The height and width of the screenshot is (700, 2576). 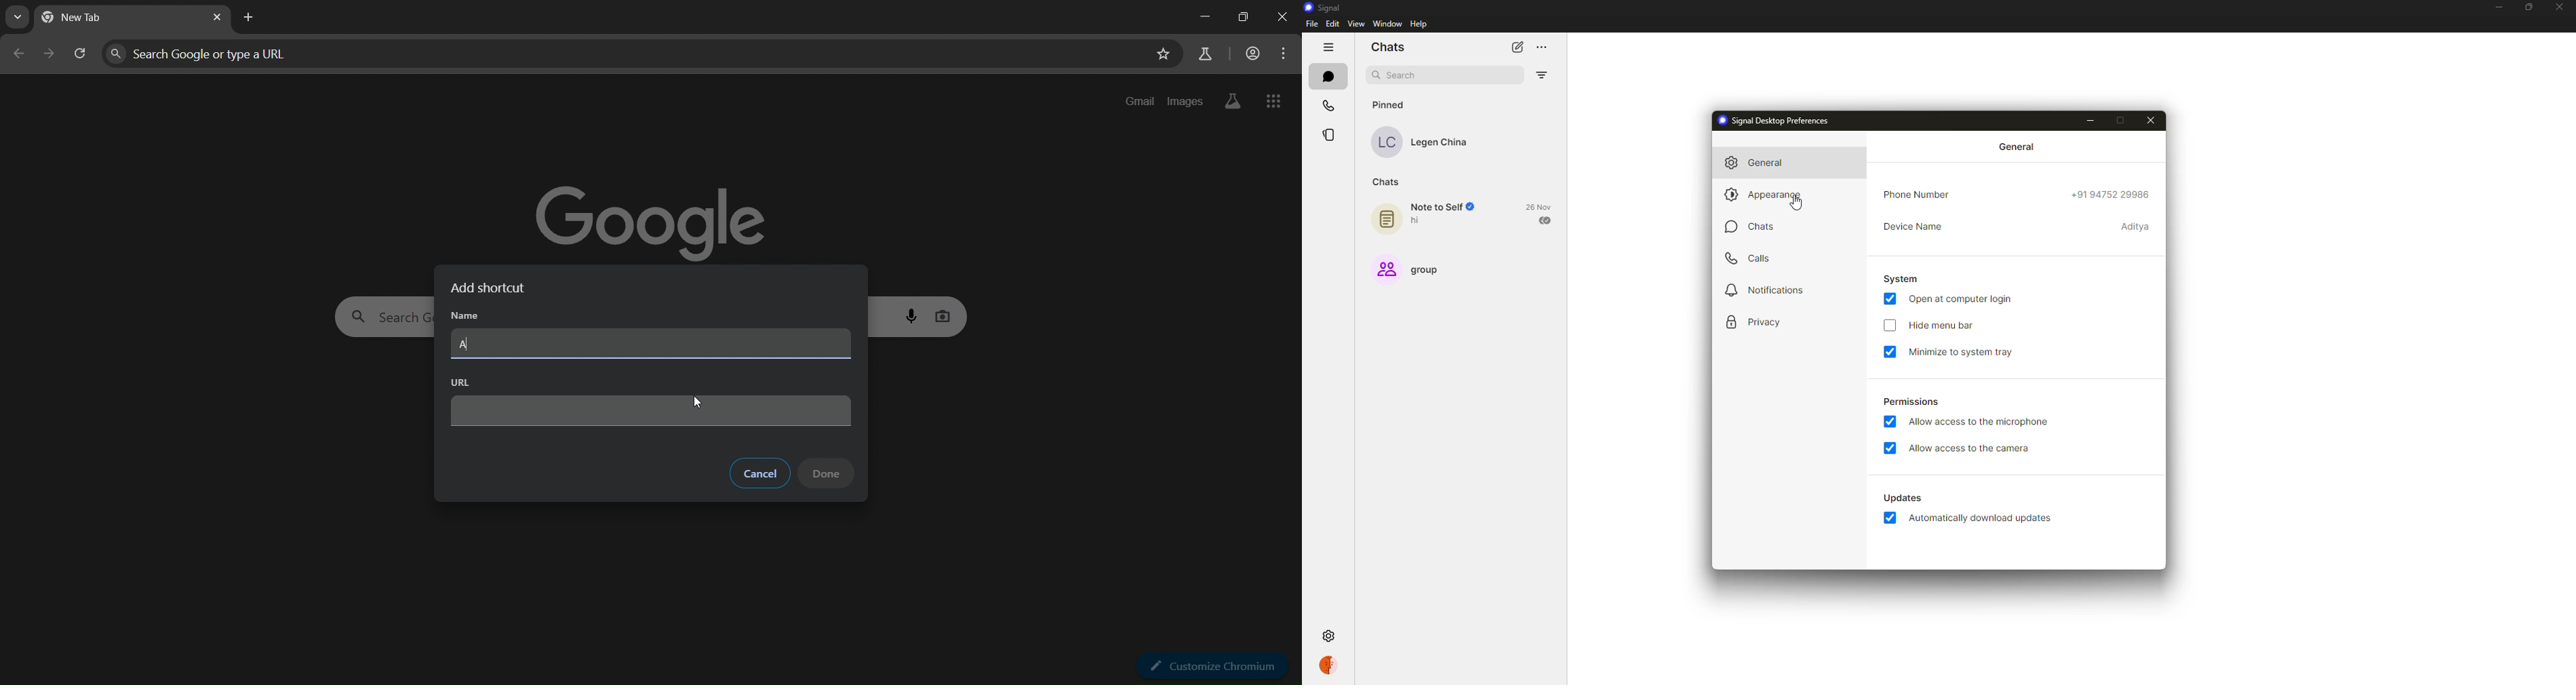 I want to click on appearance, so click(x=1764, y=194).